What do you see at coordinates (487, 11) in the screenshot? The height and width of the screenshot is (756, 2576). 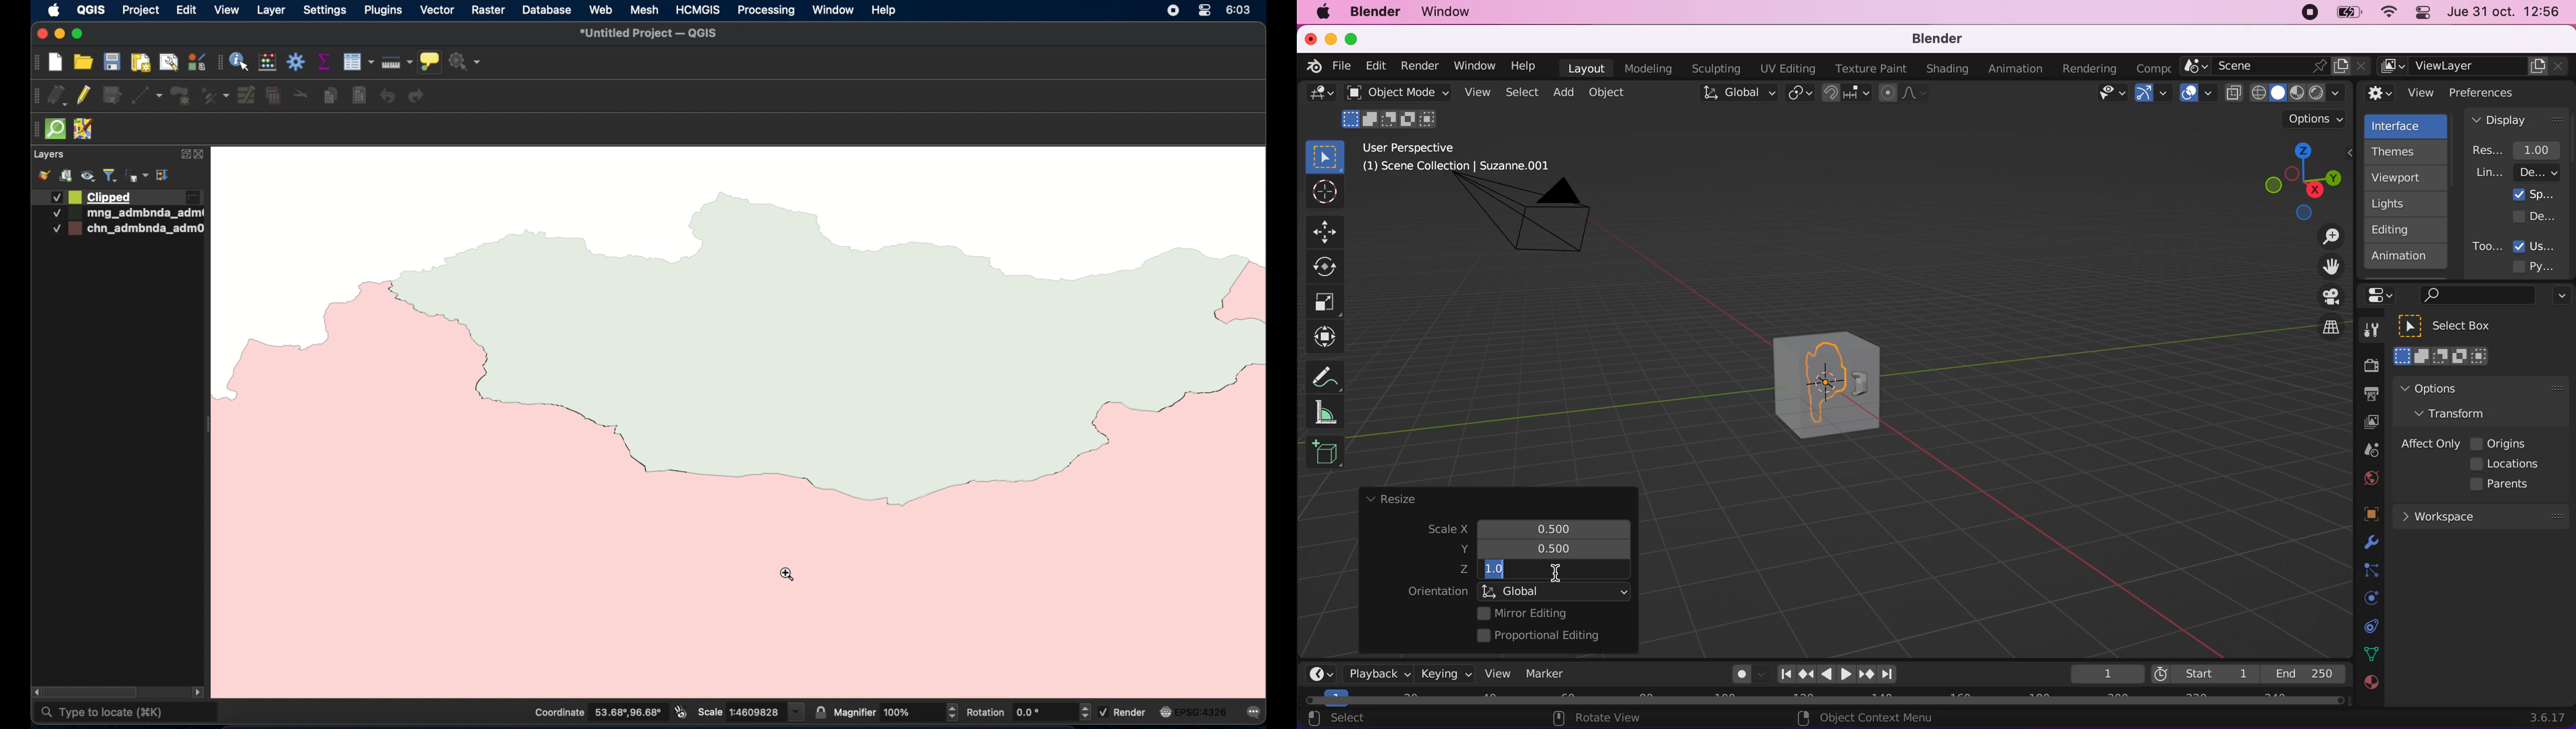 I see `raster` at bounding box center [487, 11].